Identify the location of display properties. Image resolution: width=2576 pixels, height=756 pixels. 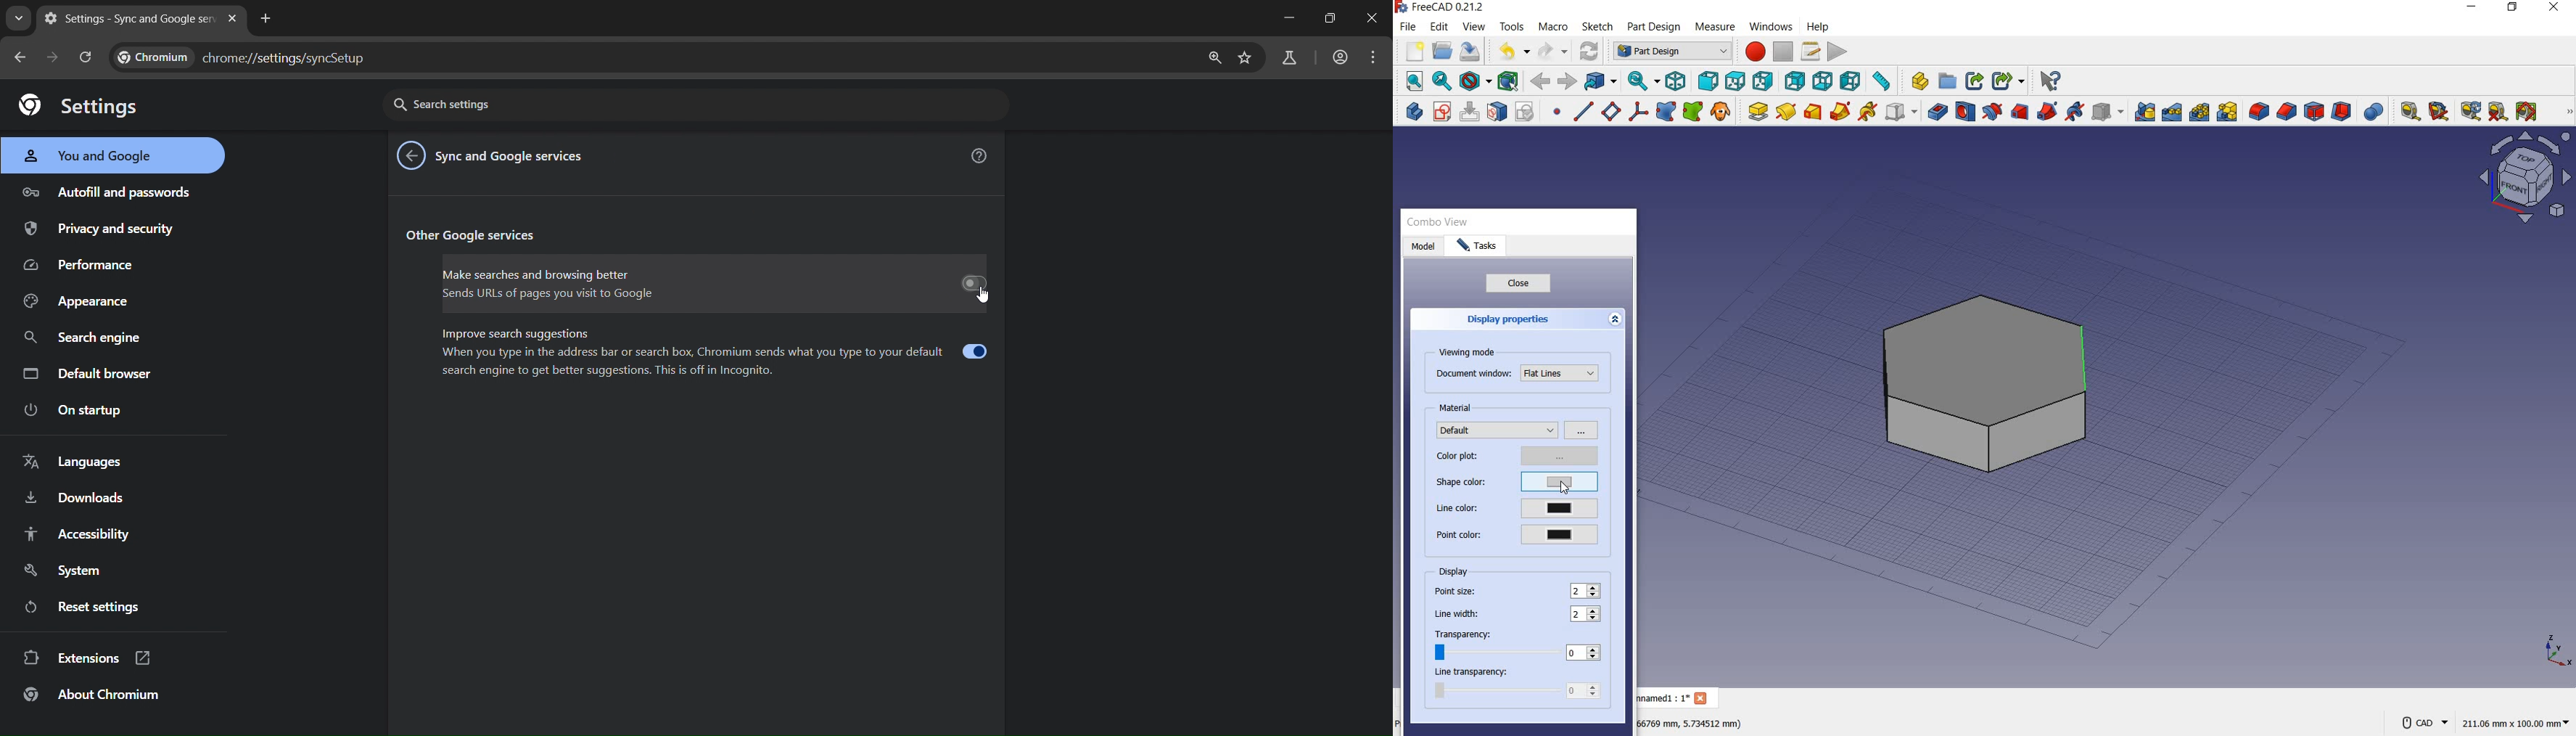
(1515, 319).